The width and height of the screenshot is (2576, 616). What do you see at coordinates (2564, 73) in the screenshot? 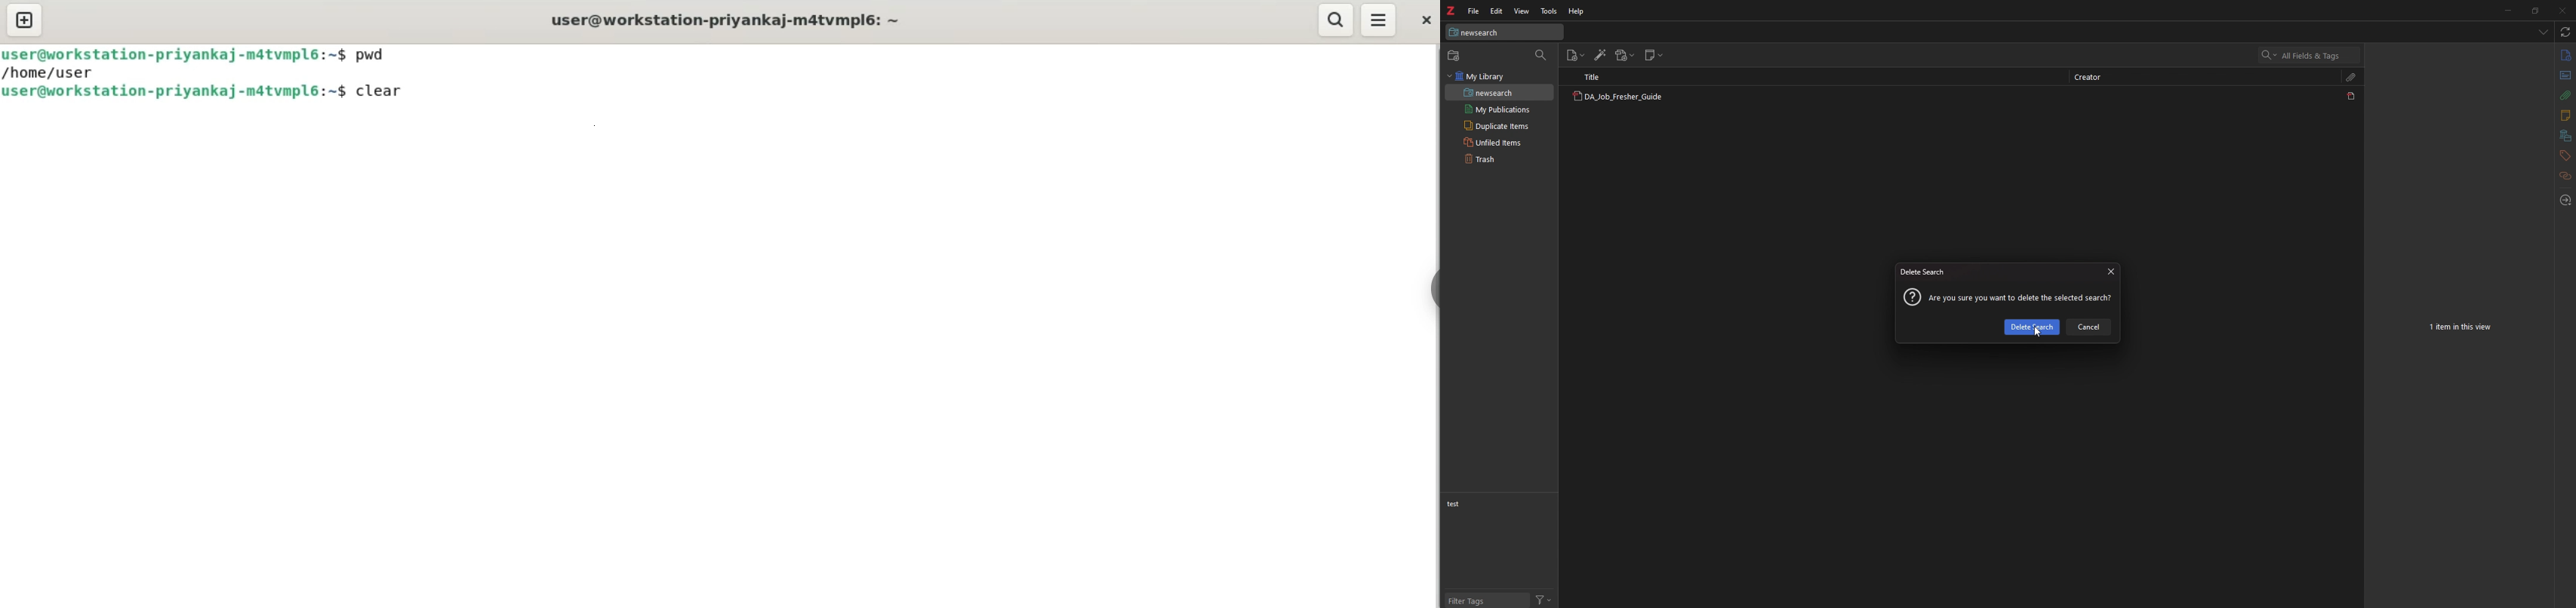
I see `Abstract` at bounding box center [2564, 73].